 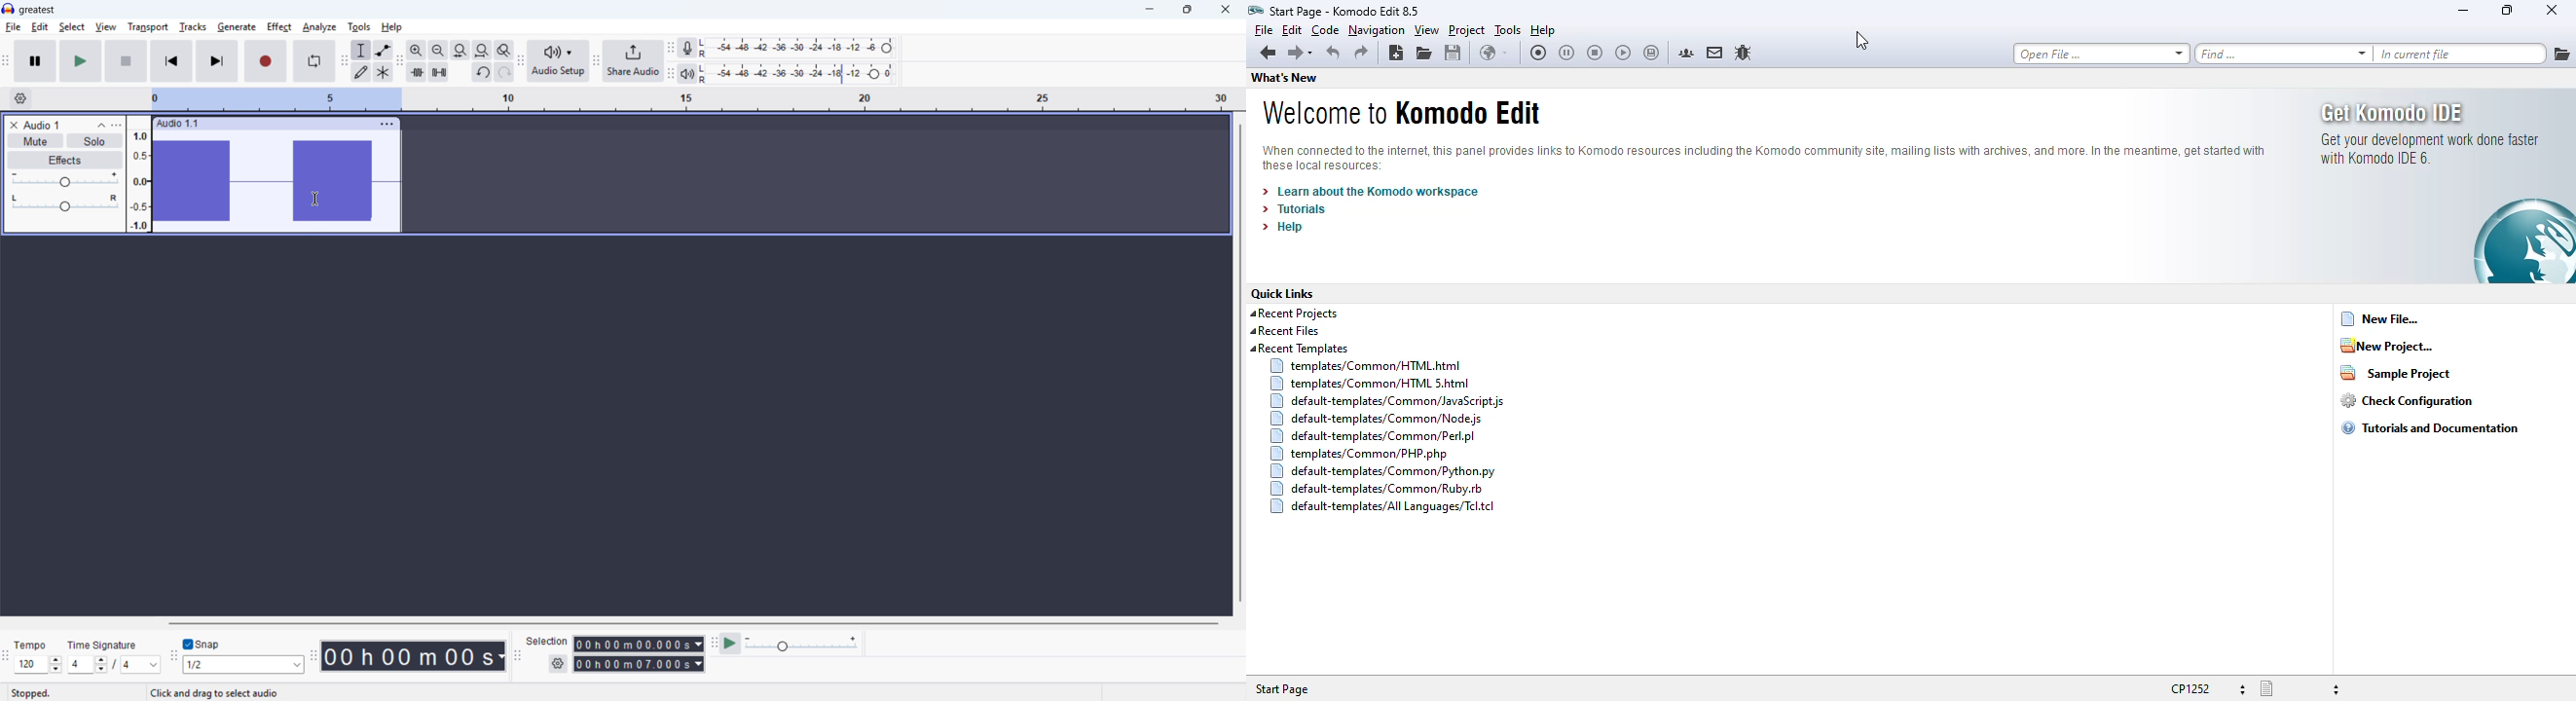 What do you see at coordinates (639, 645) in the screenshot?
I see `Selection start time ` at bounding box center [639, 645].